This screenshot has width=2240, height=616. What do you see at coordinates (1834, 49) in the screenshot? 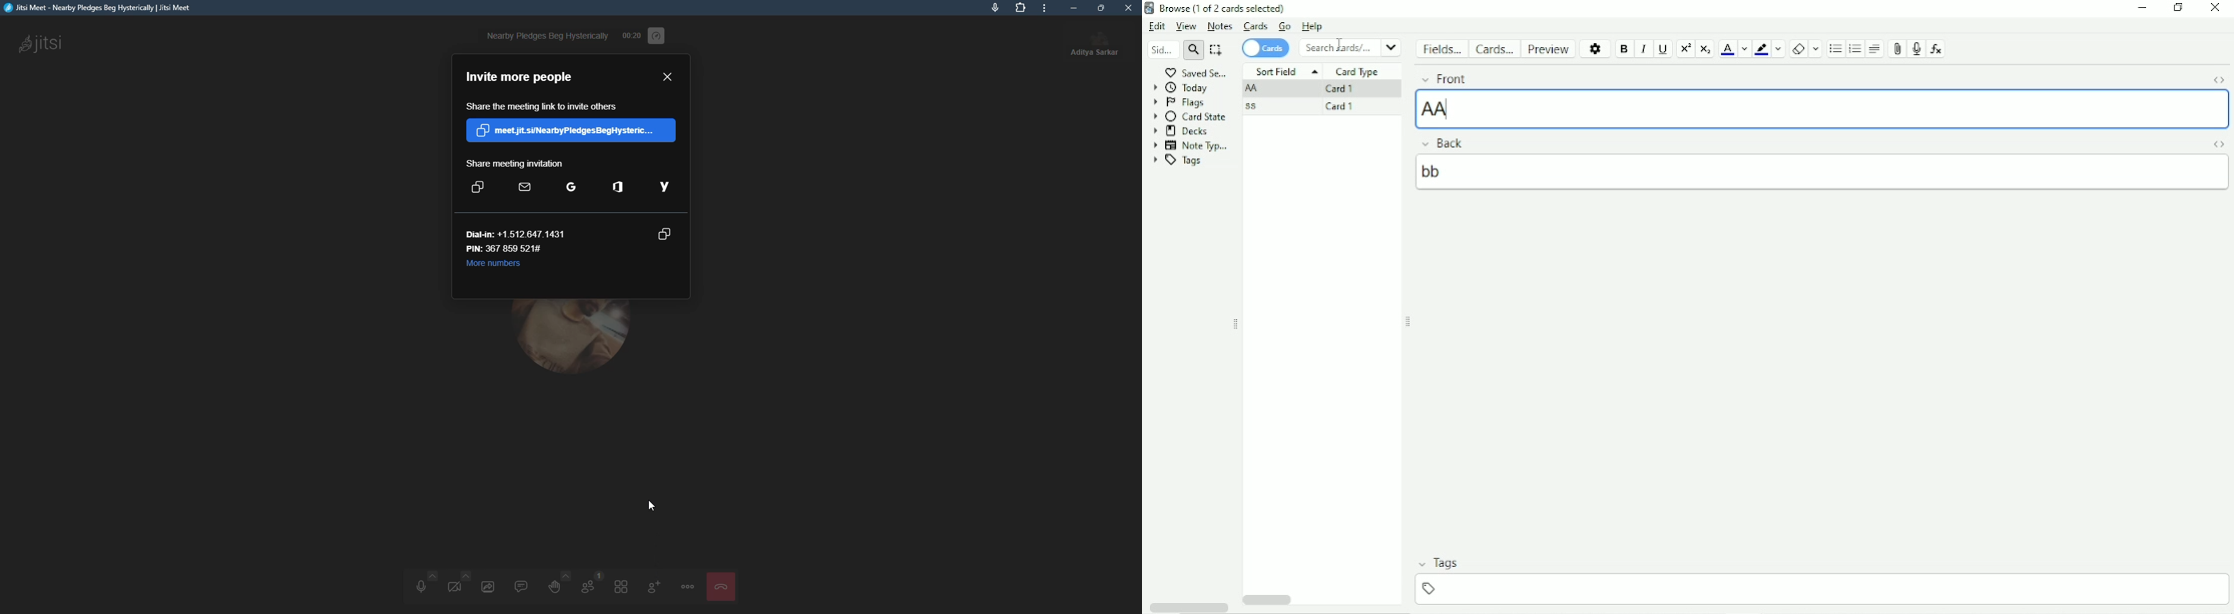
I see `Unordered list` at bounding box center [1834, 49].